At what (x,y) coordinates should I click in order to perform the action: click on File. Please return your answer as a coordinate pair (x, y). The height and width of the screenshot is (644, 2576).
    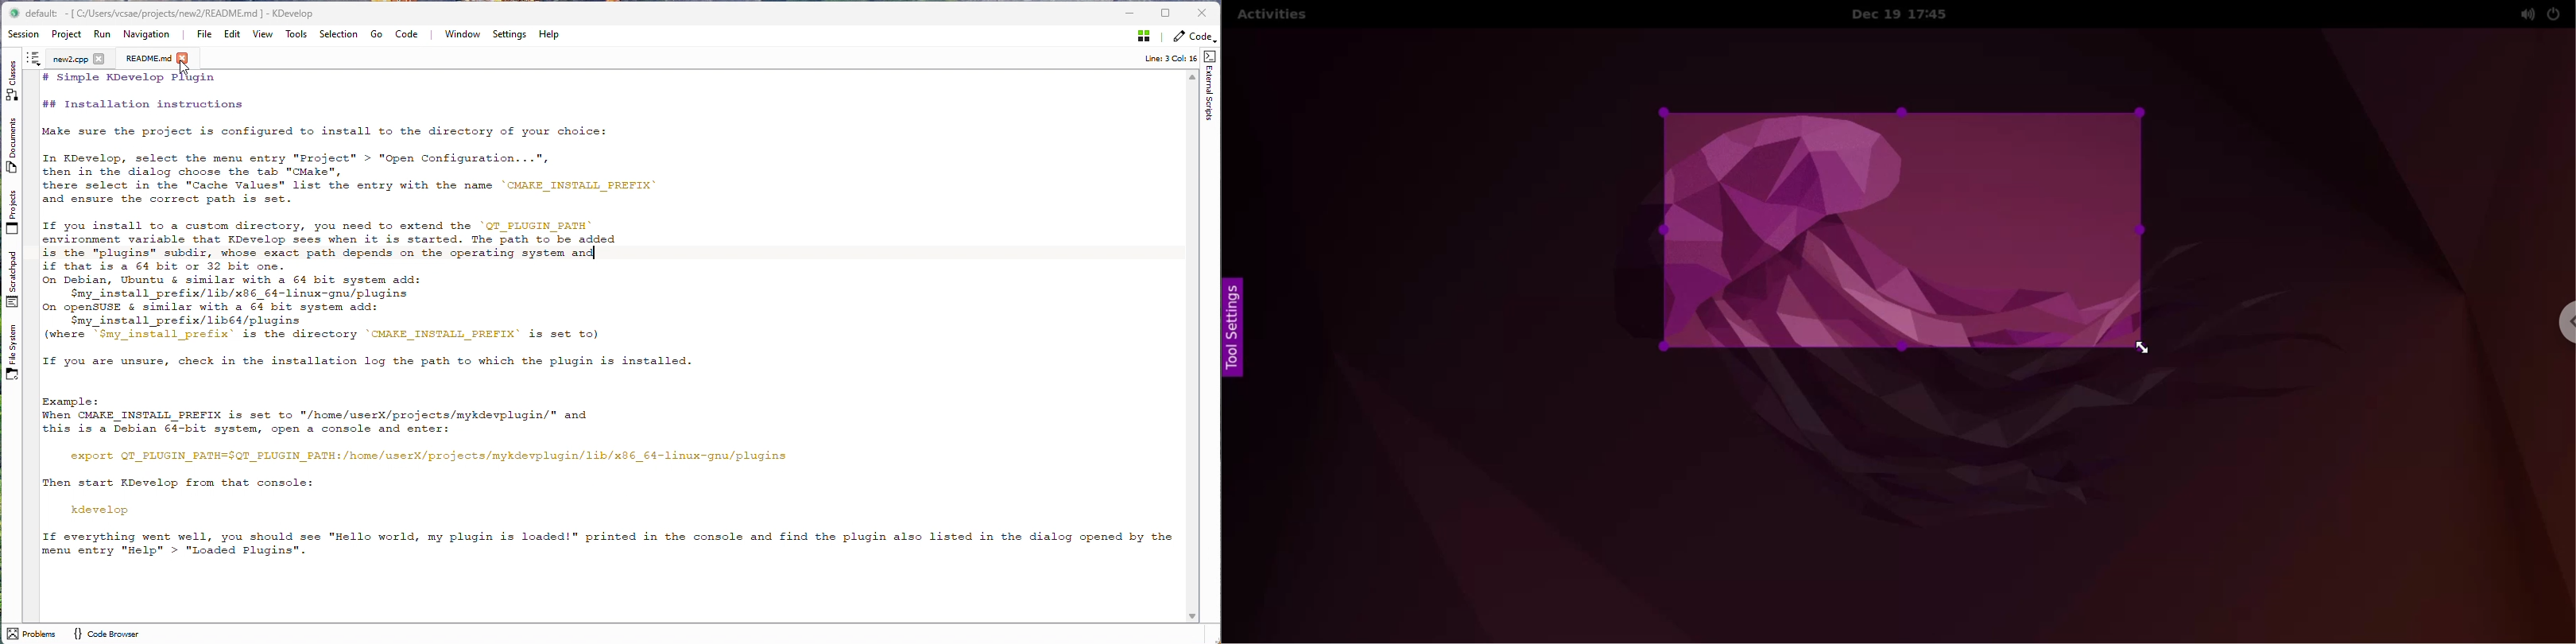
    Looking at the image, I should click on (203, 36).